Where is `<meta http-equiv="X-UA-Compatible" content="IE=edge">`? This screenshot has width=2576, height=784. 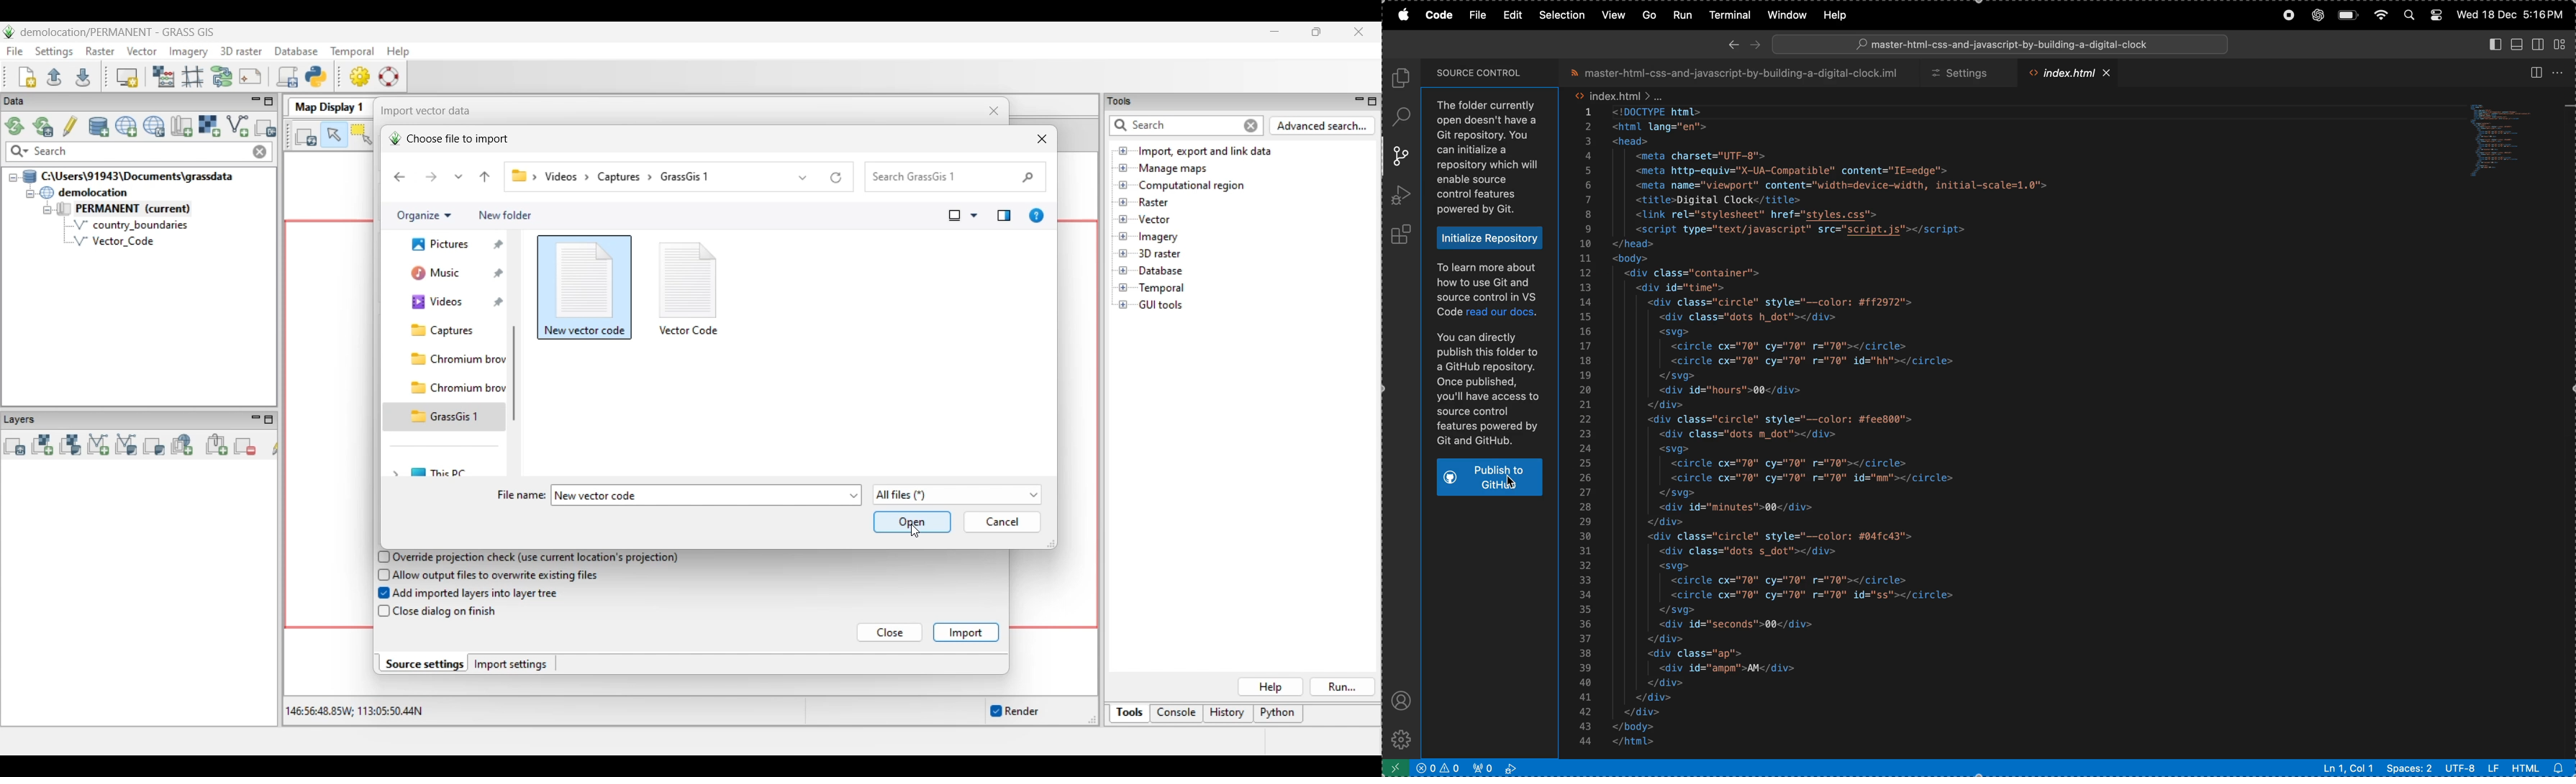 <meta http-equiv="X-UA-Compatible" content="IE=edge"> is located at coordinates (1797, 171).